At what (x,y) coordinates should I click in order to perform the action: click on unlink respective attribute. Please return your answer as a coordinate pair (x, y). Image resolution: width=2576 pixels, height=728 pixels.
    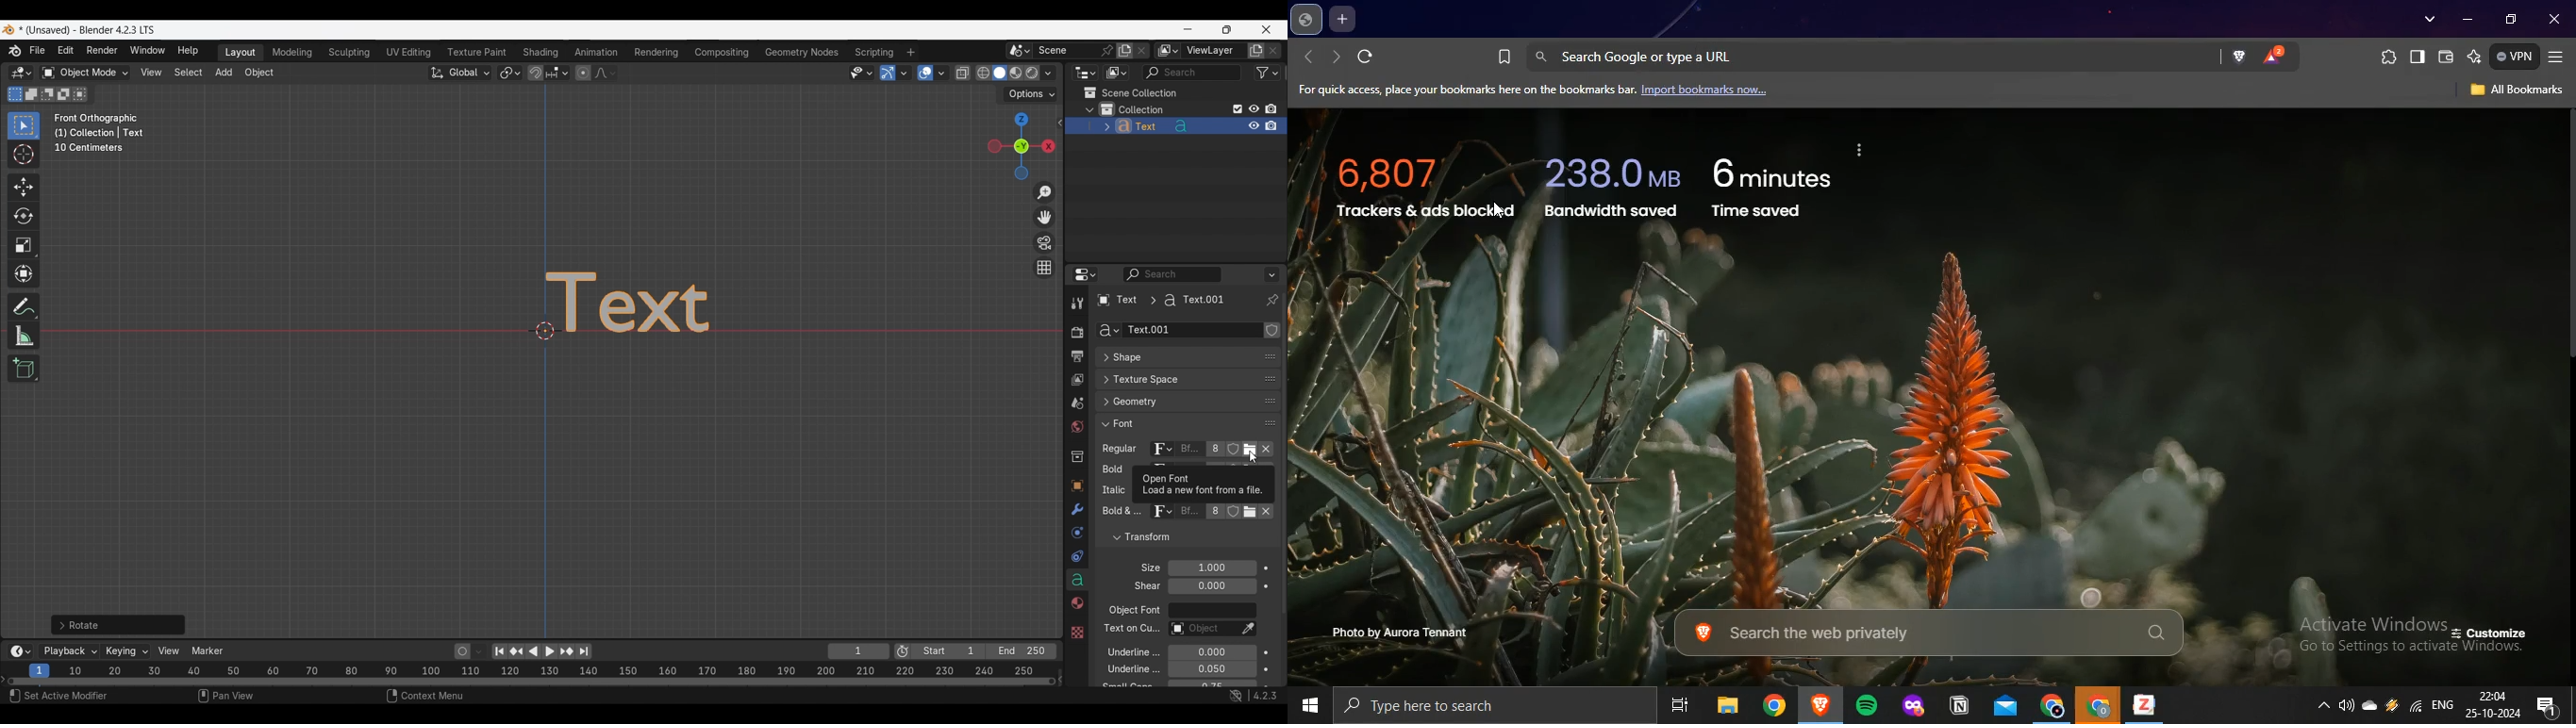
    Looking at the image, I should click on (1260, 514).